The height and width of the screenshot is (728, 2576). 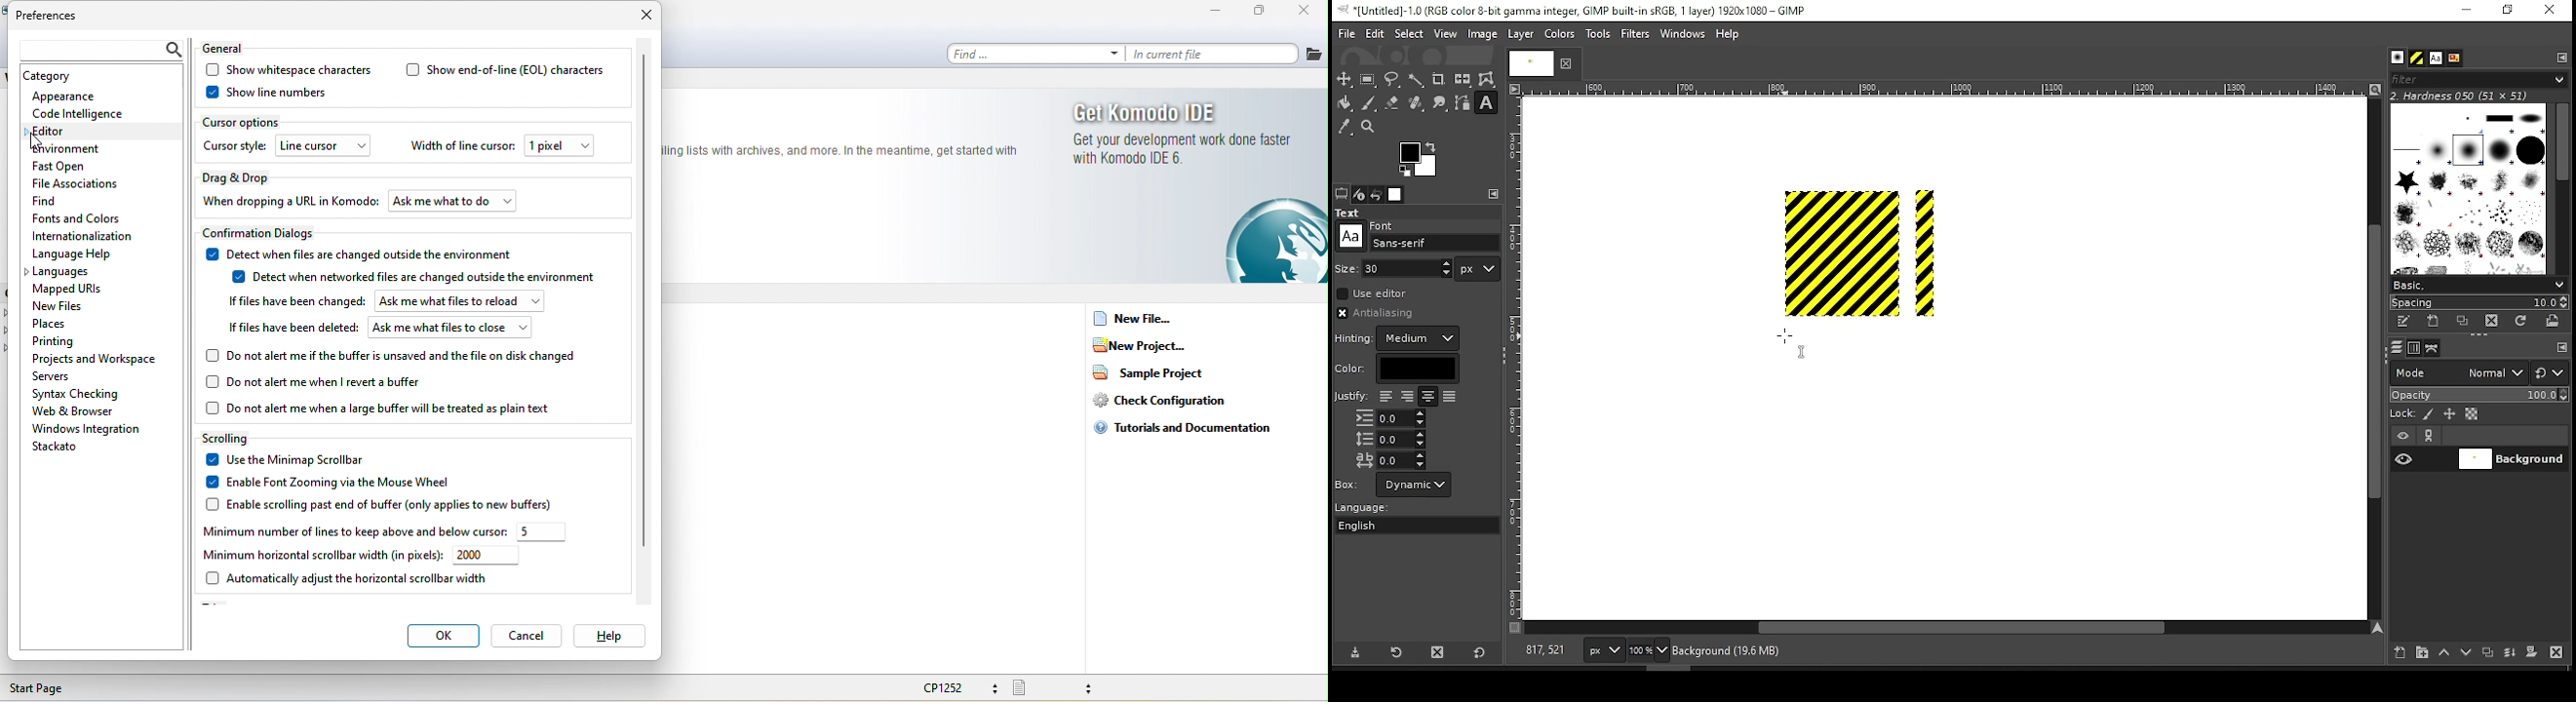 I want to click on drag and drop, so click(x=241, y=176).